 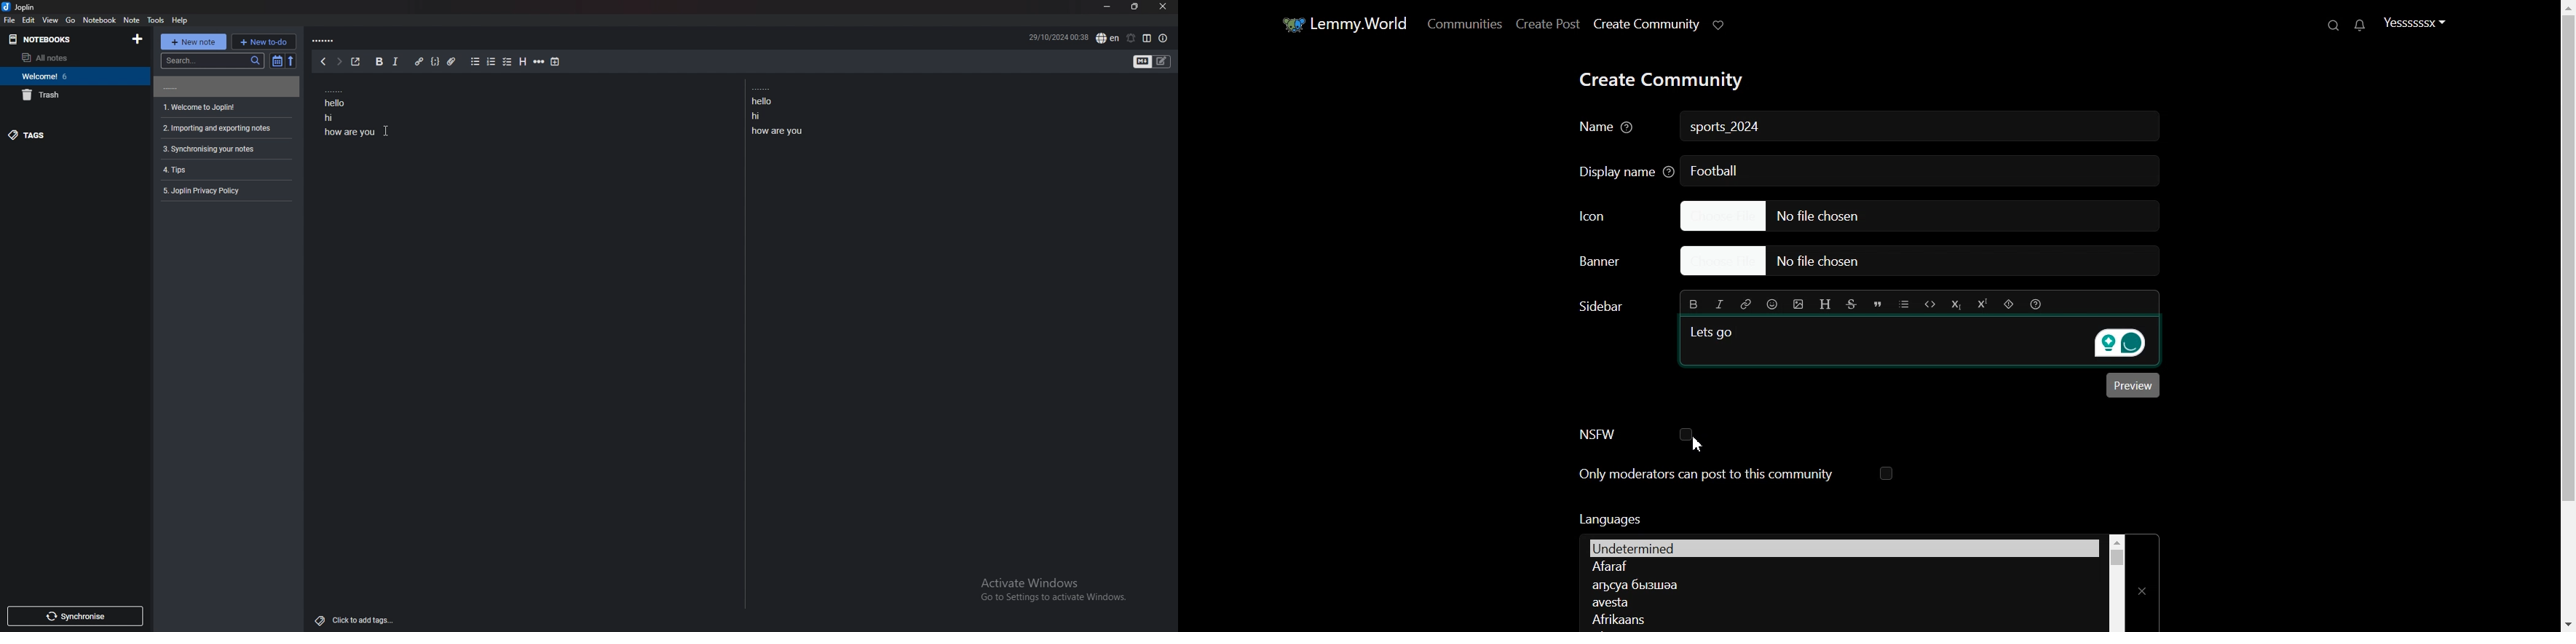 I want to click on bulleted list, so click(x=476, y=62).